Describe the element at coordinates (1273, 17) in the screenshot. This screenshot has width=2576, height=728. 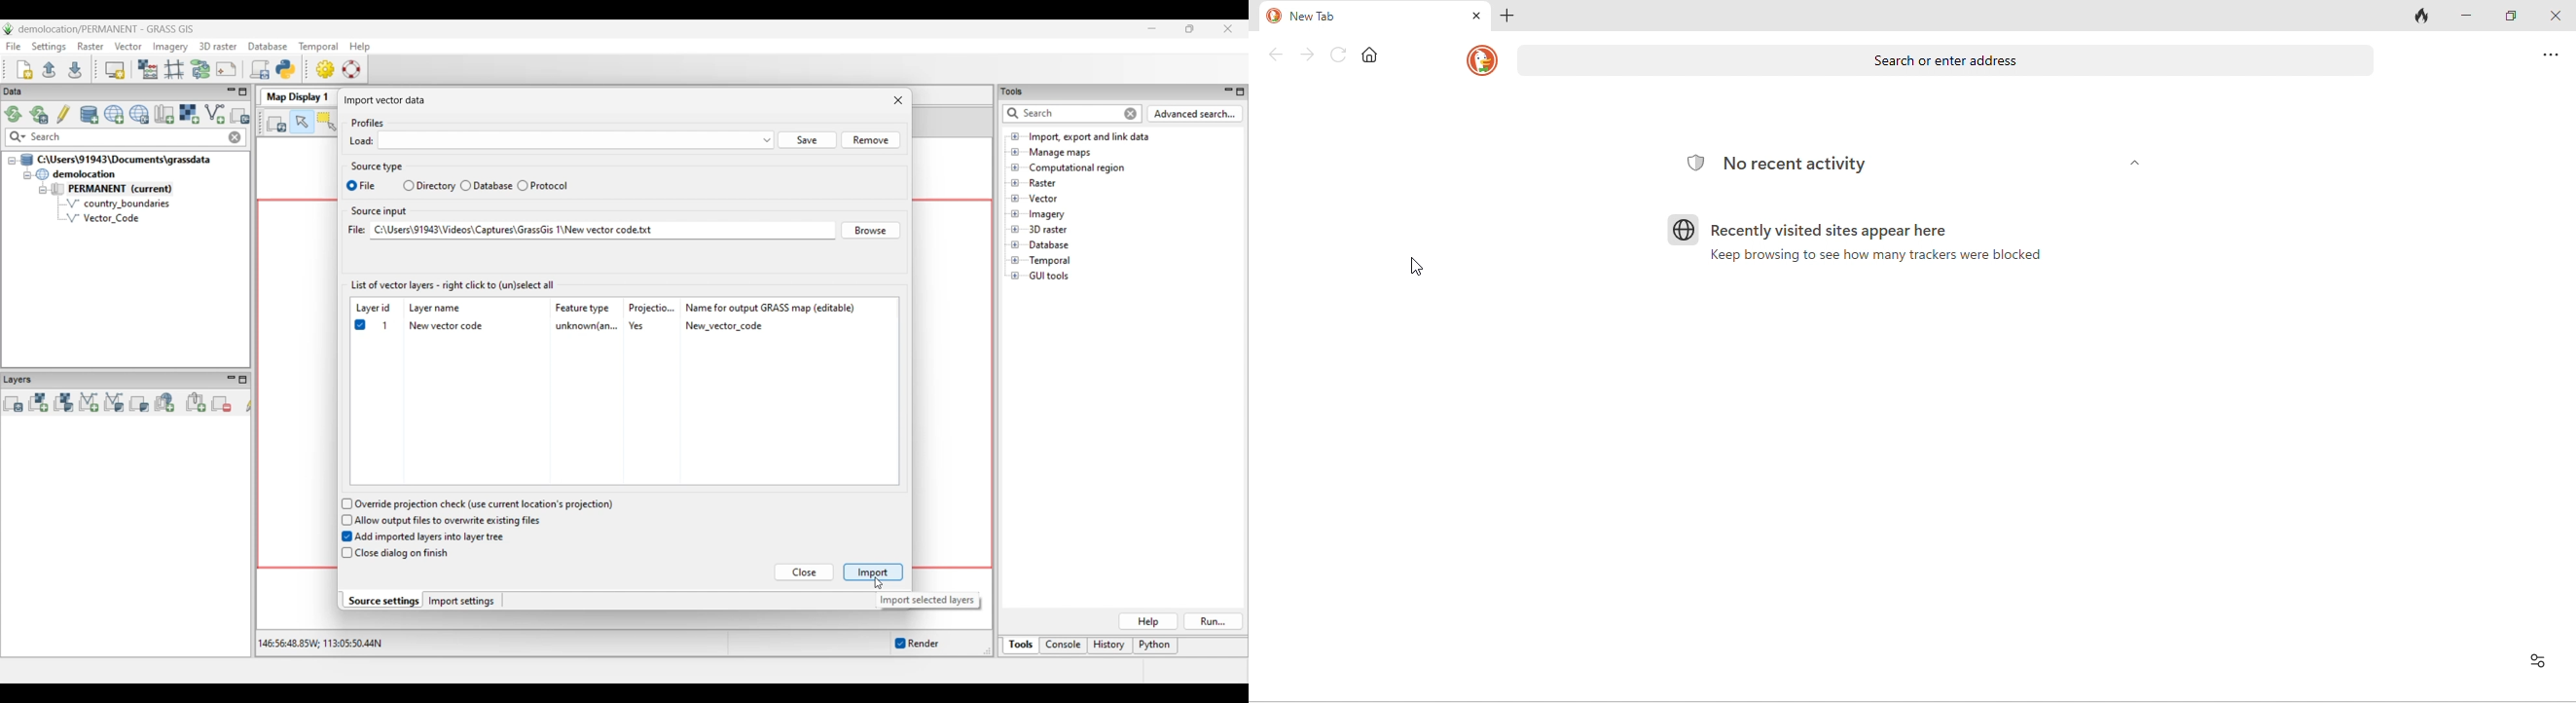
I see `duck duck go logo` at that location.